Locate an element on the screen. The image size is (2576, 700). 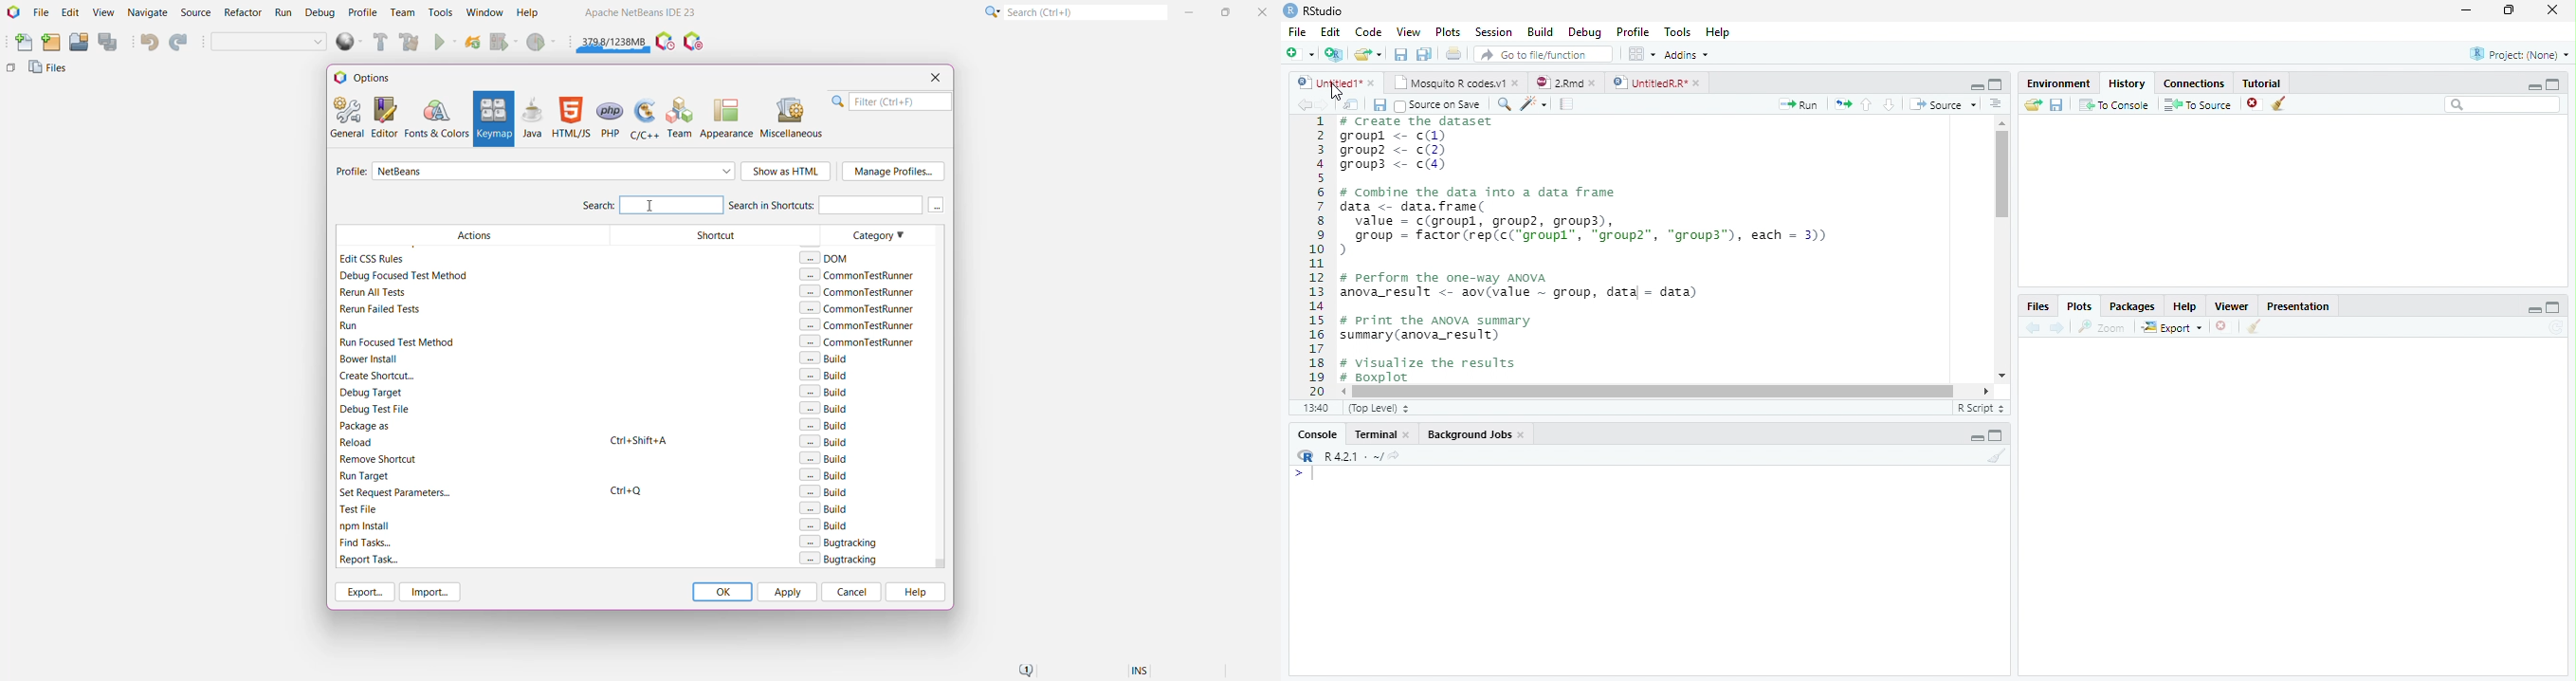
Minimize is located at coordinates (1974, 85).